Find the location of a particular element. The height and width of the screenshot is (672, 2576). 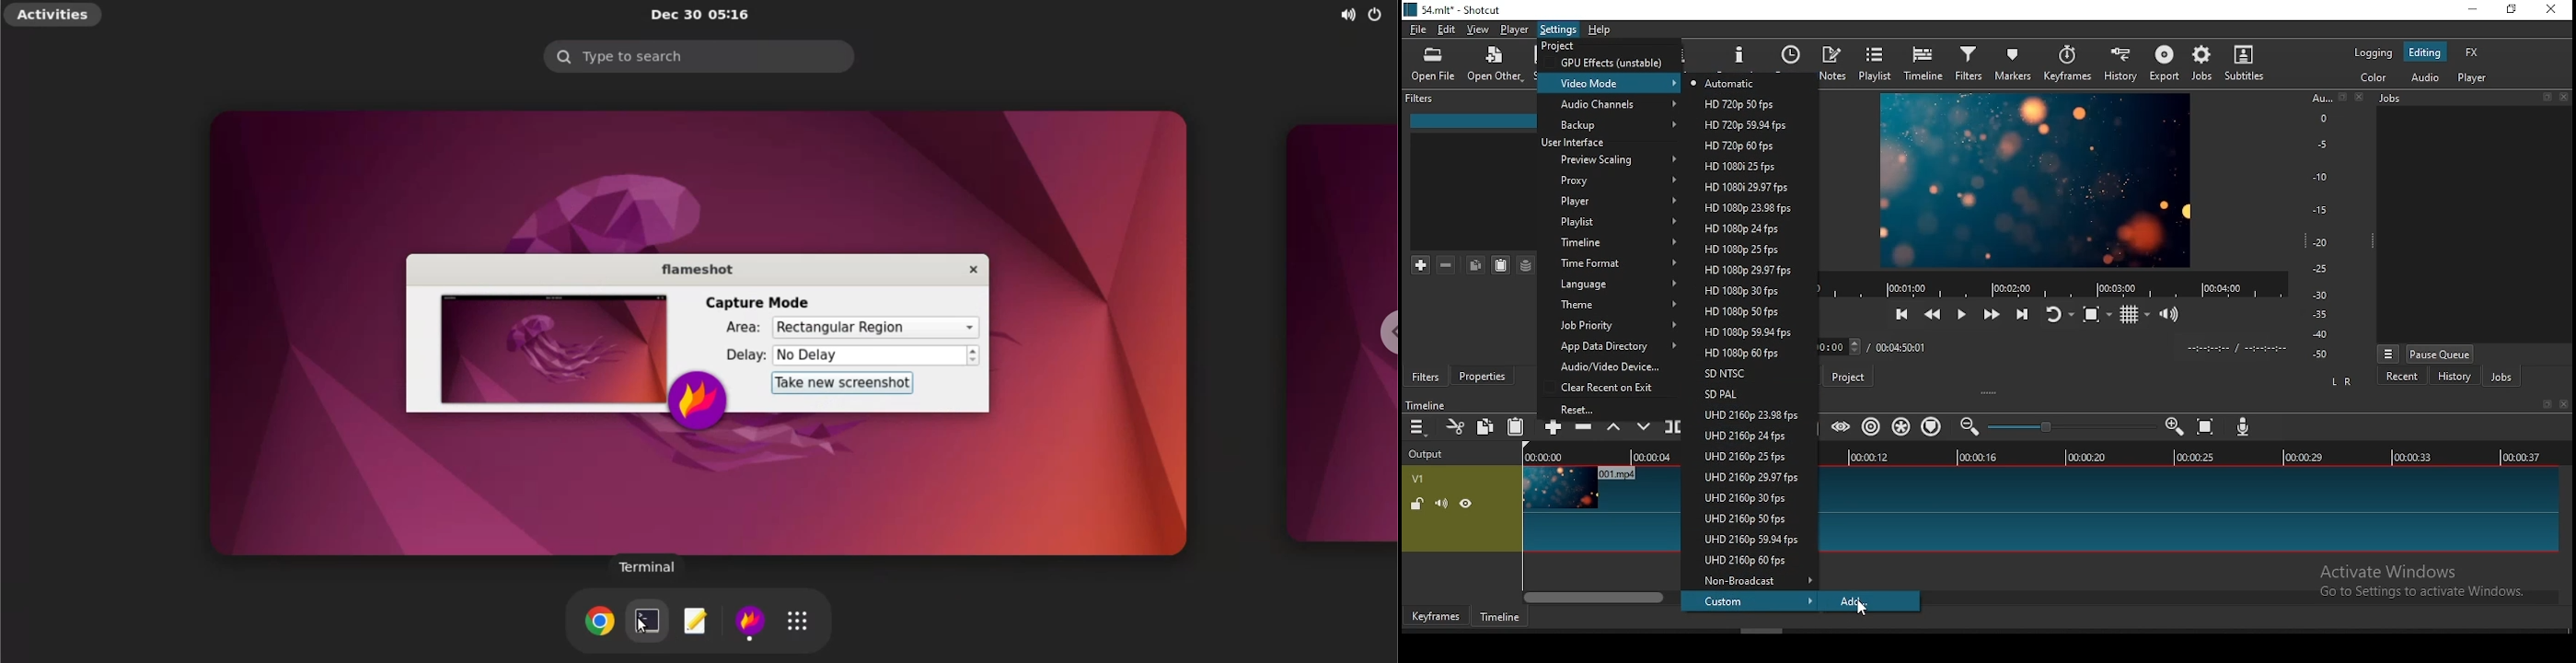

-5 is located at coordinates (2320, 143).